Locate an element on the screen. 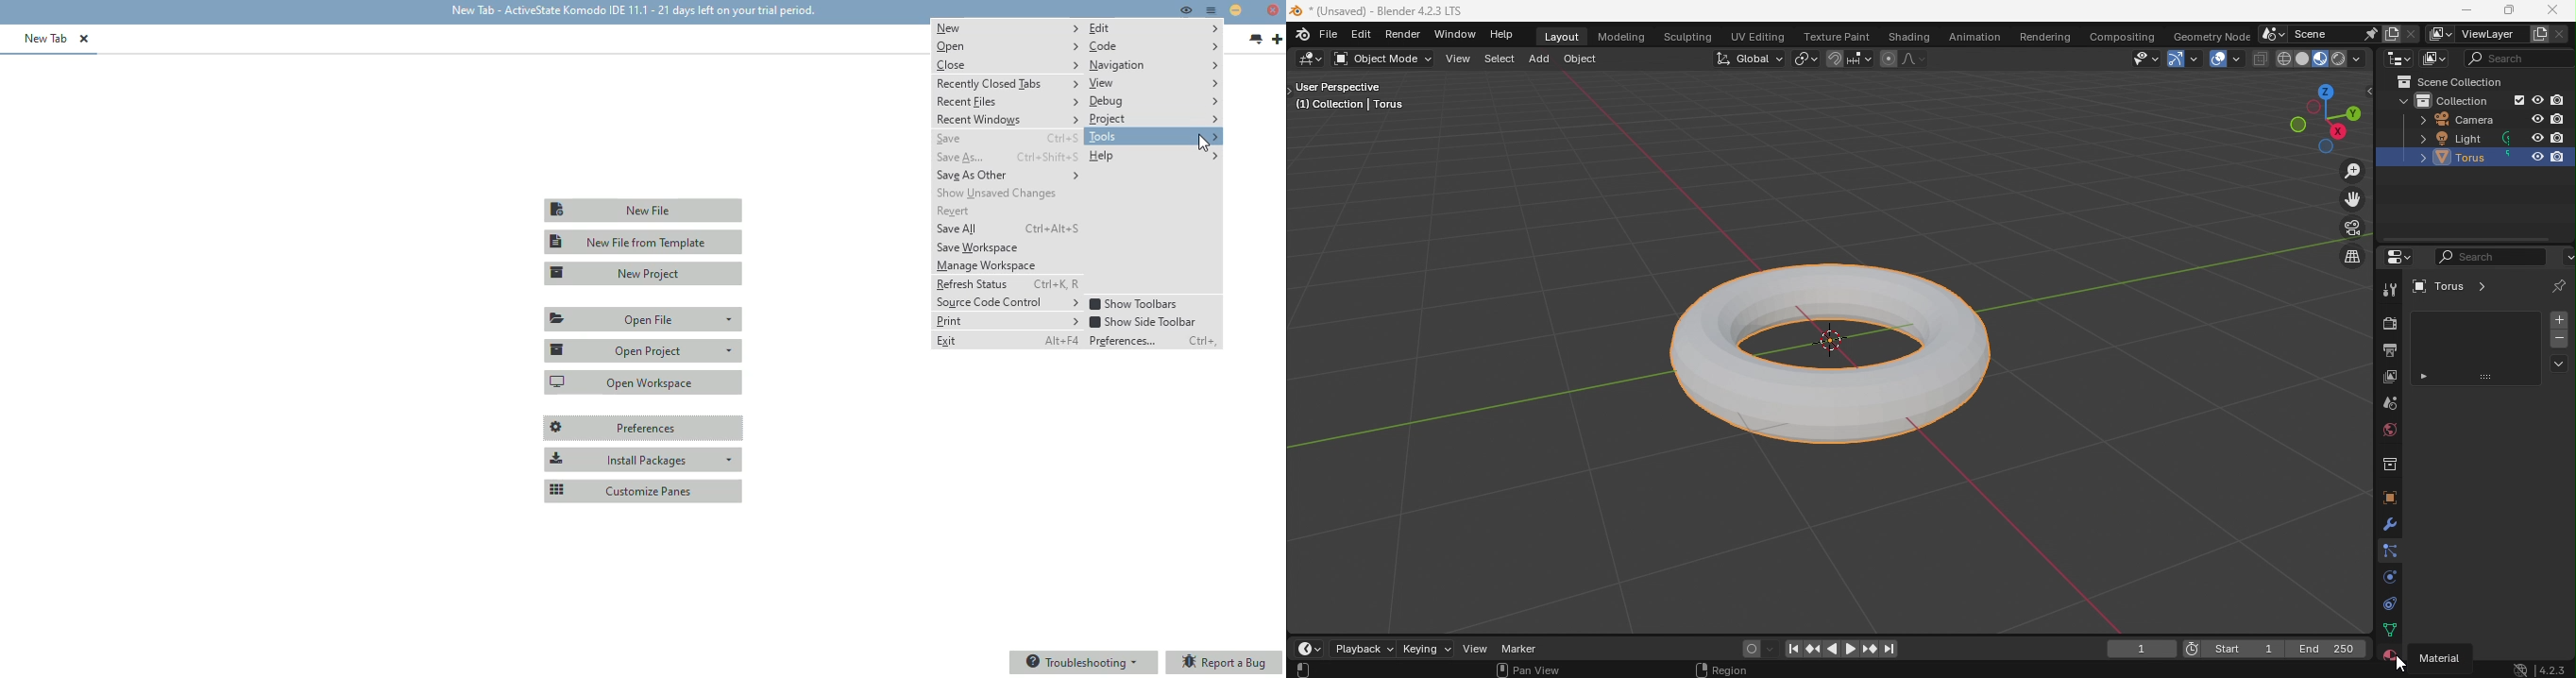  Minimize is located at coordinates (2465, 11).